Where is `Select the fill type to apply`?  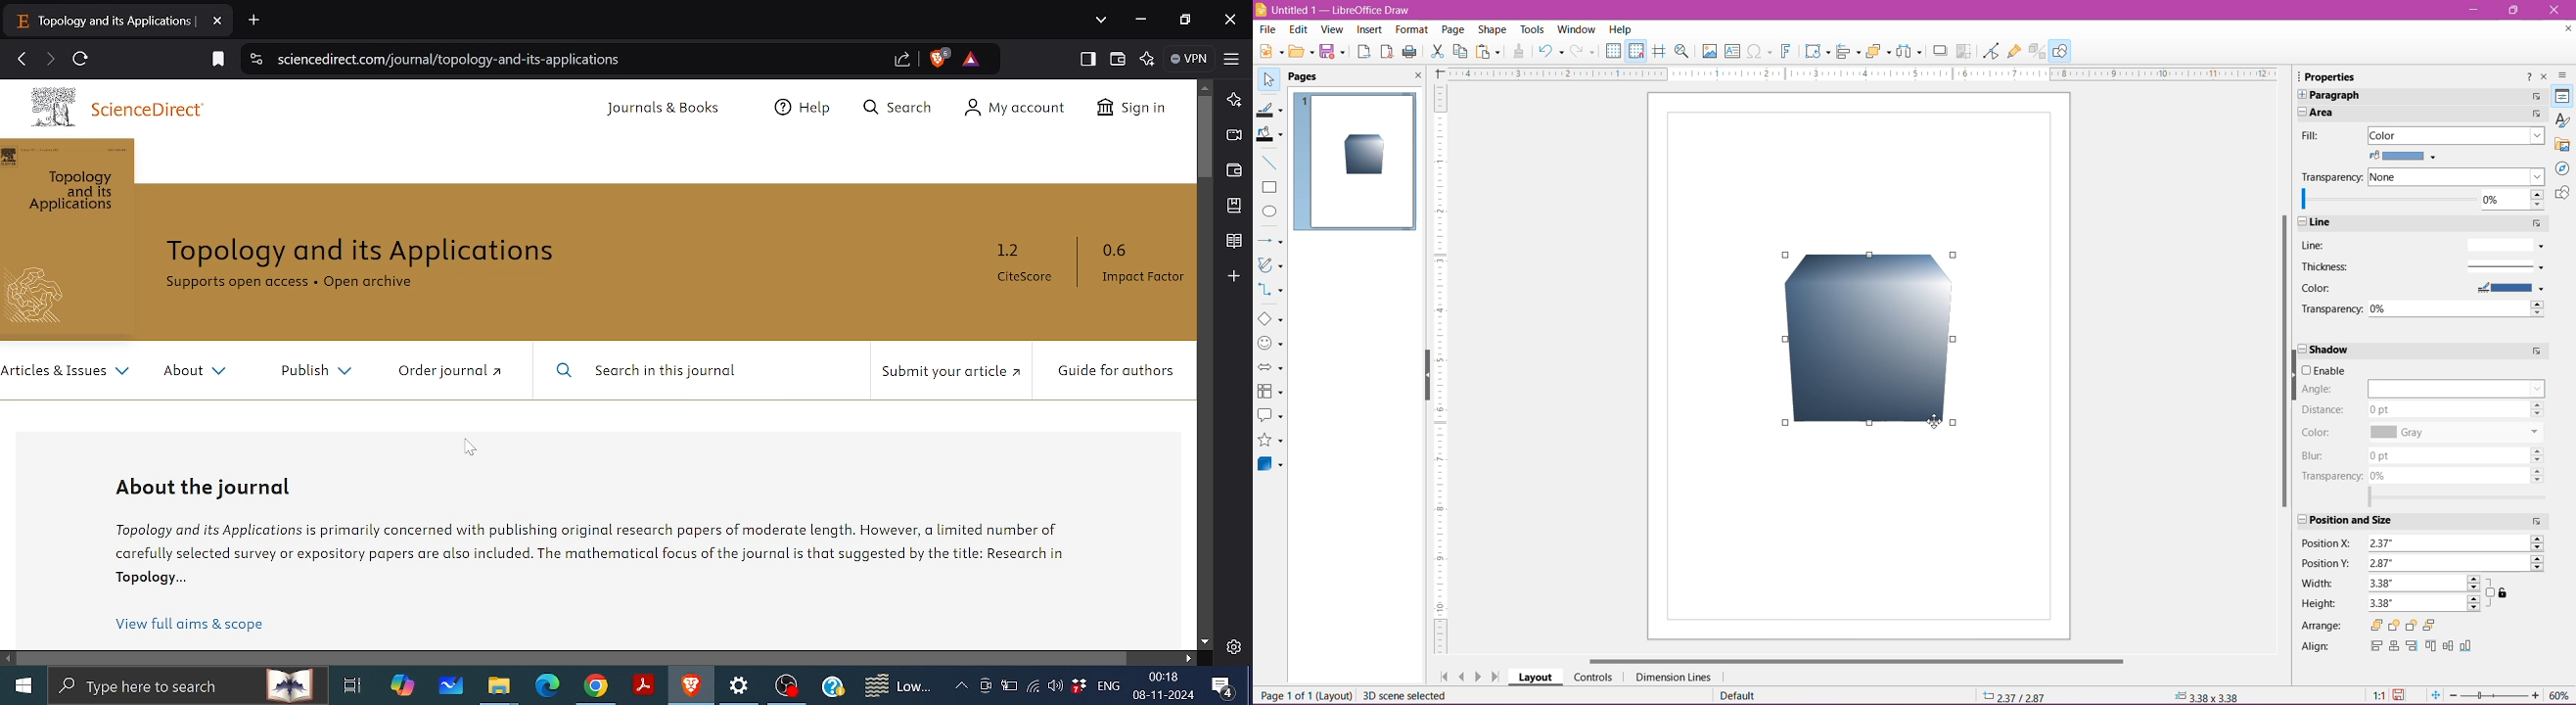
Select the fill type to apply is located at coordinates (2457, 135).